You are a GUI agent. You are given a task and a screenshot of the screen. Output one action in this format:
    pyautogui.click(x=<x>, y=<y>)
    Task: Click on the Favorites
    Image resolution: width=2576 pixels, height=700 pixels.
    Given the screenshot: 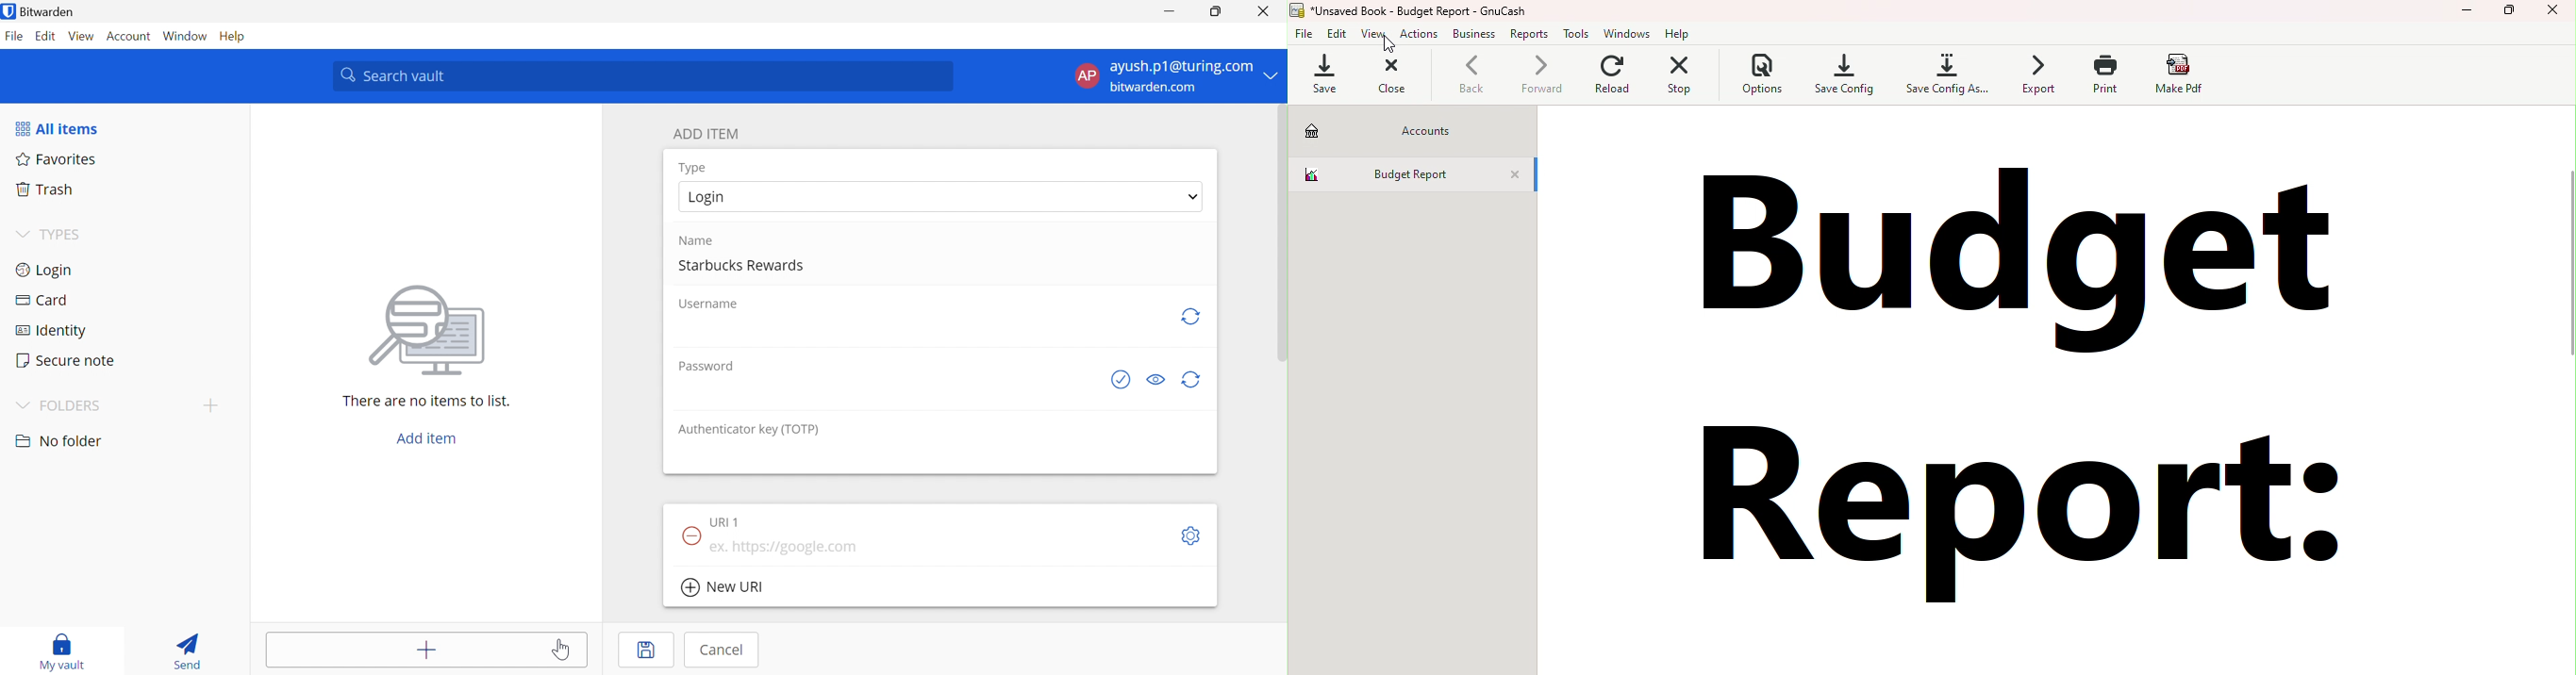 What is the action you would take?
    pyautogui.click(x=57, y=160)
    